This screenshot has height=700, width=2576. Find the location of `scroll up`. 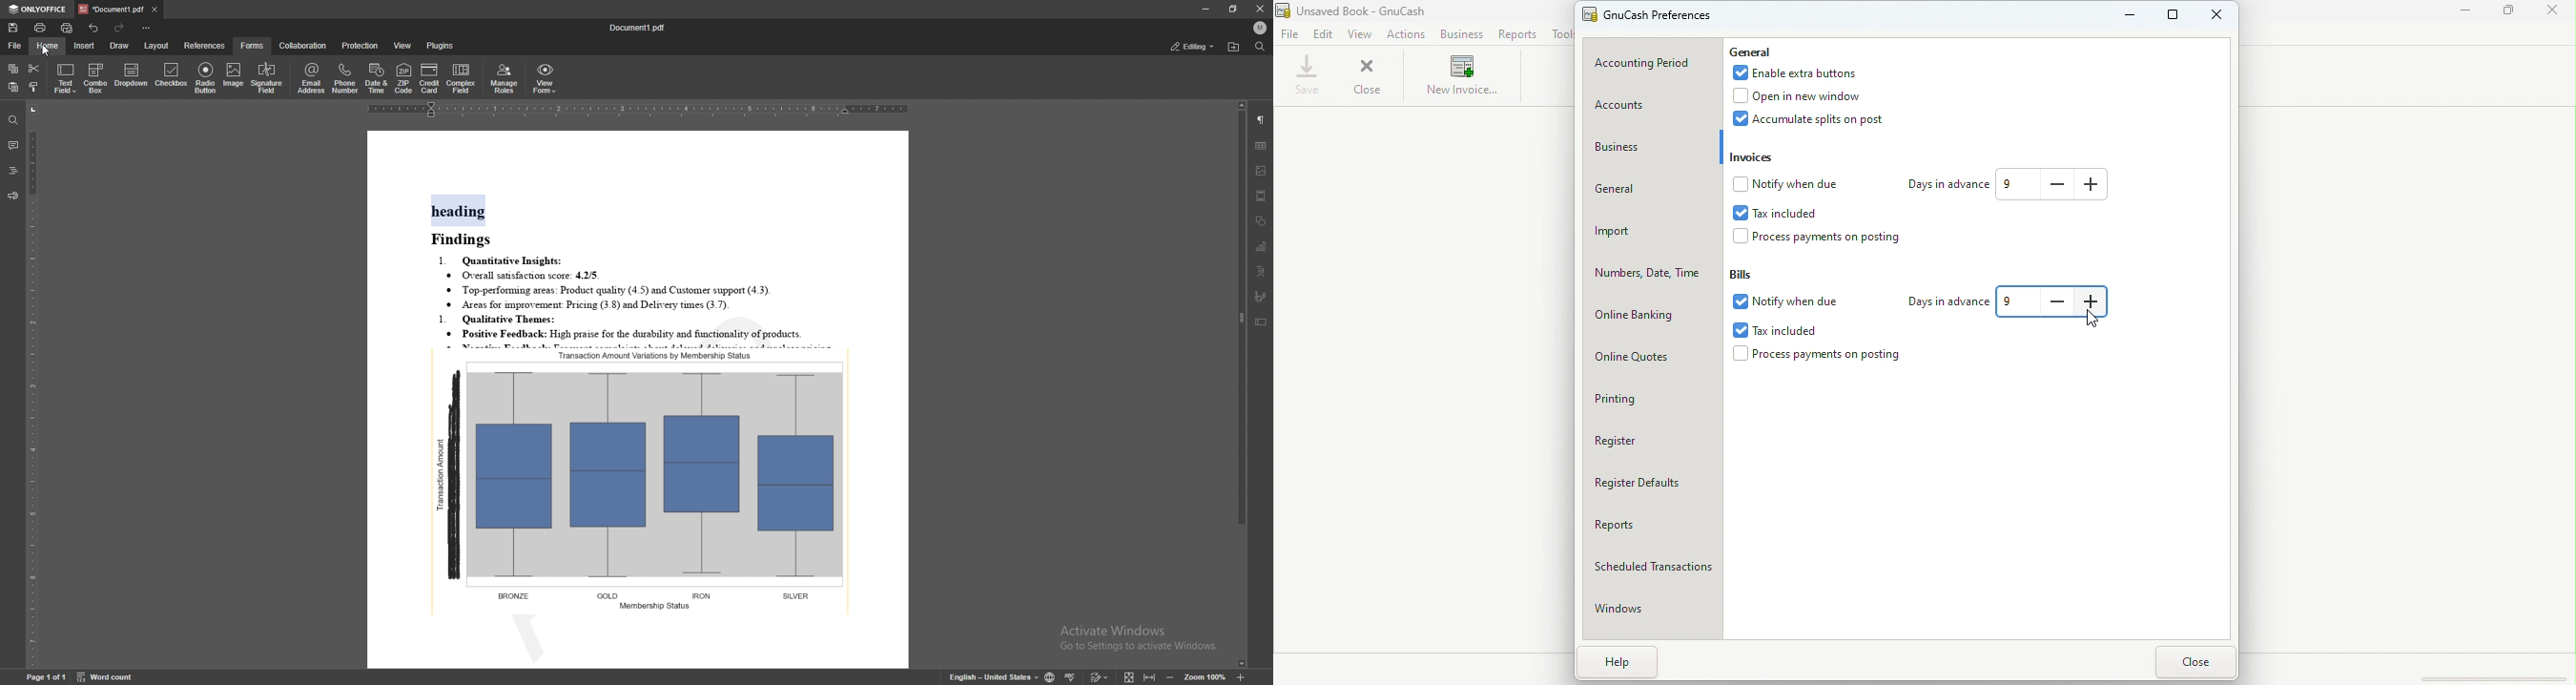

scroll up is located at coordinates (1241, 106).